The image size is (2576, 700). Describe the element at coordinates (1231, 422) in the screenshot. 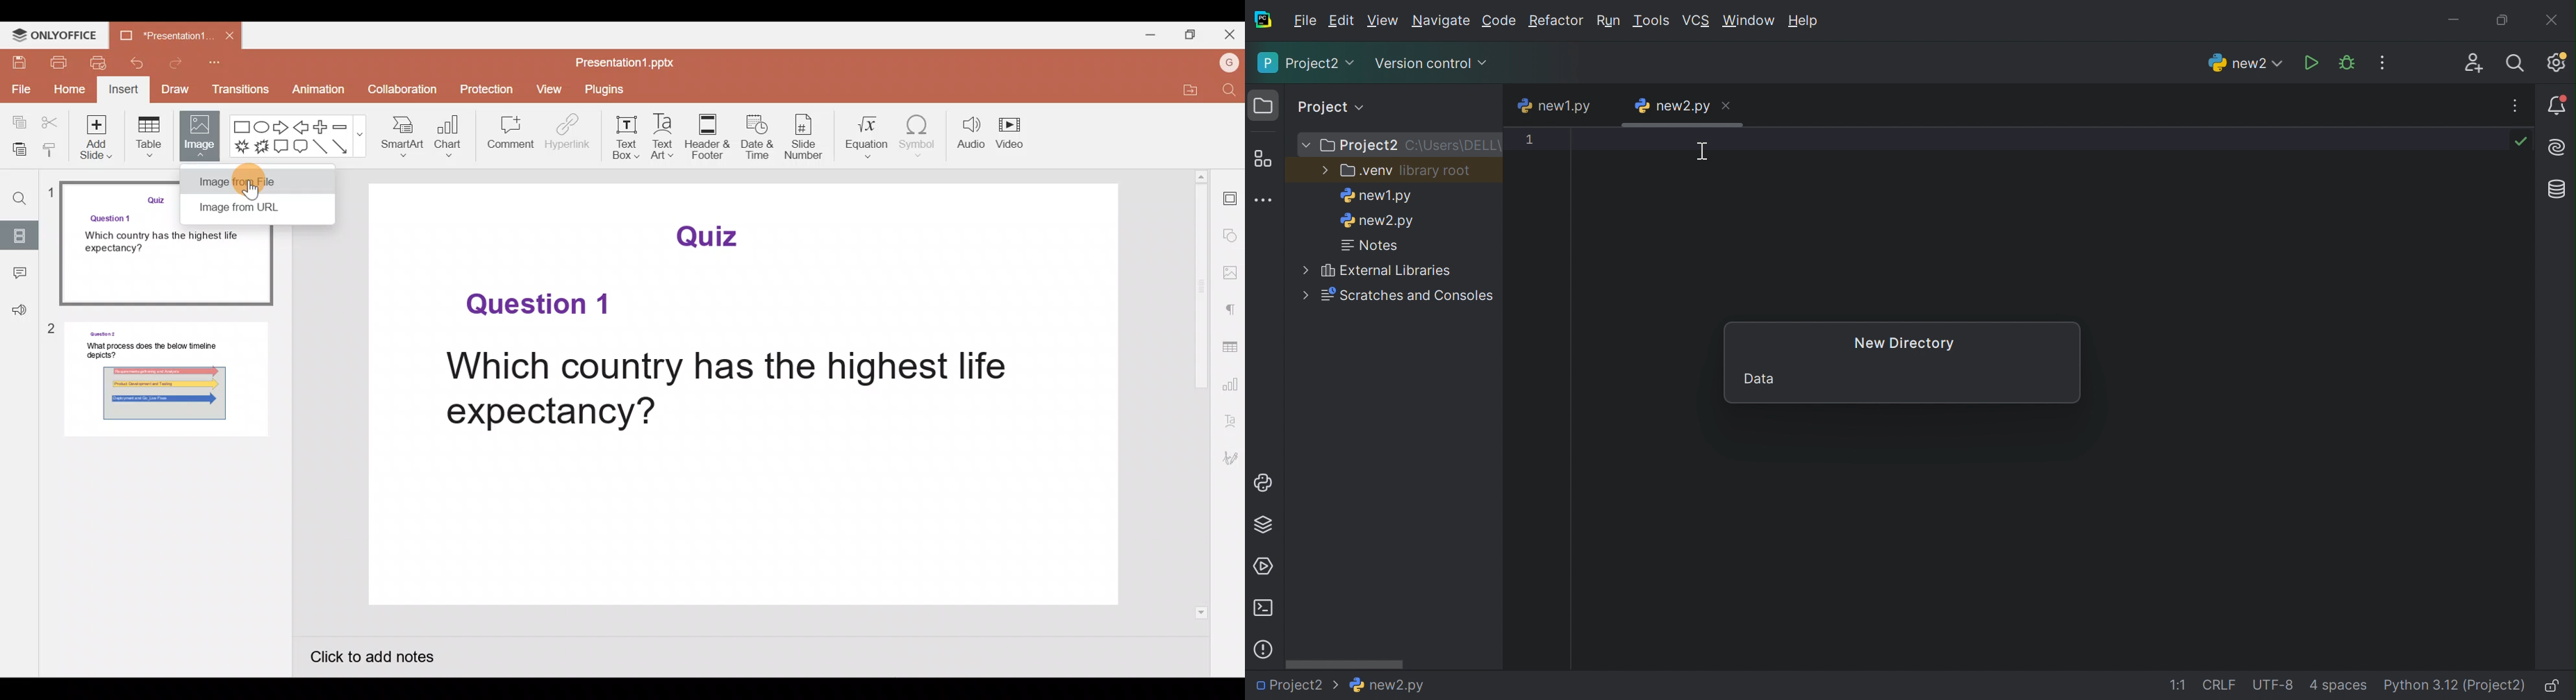

I see `Text Art settings` at that location.